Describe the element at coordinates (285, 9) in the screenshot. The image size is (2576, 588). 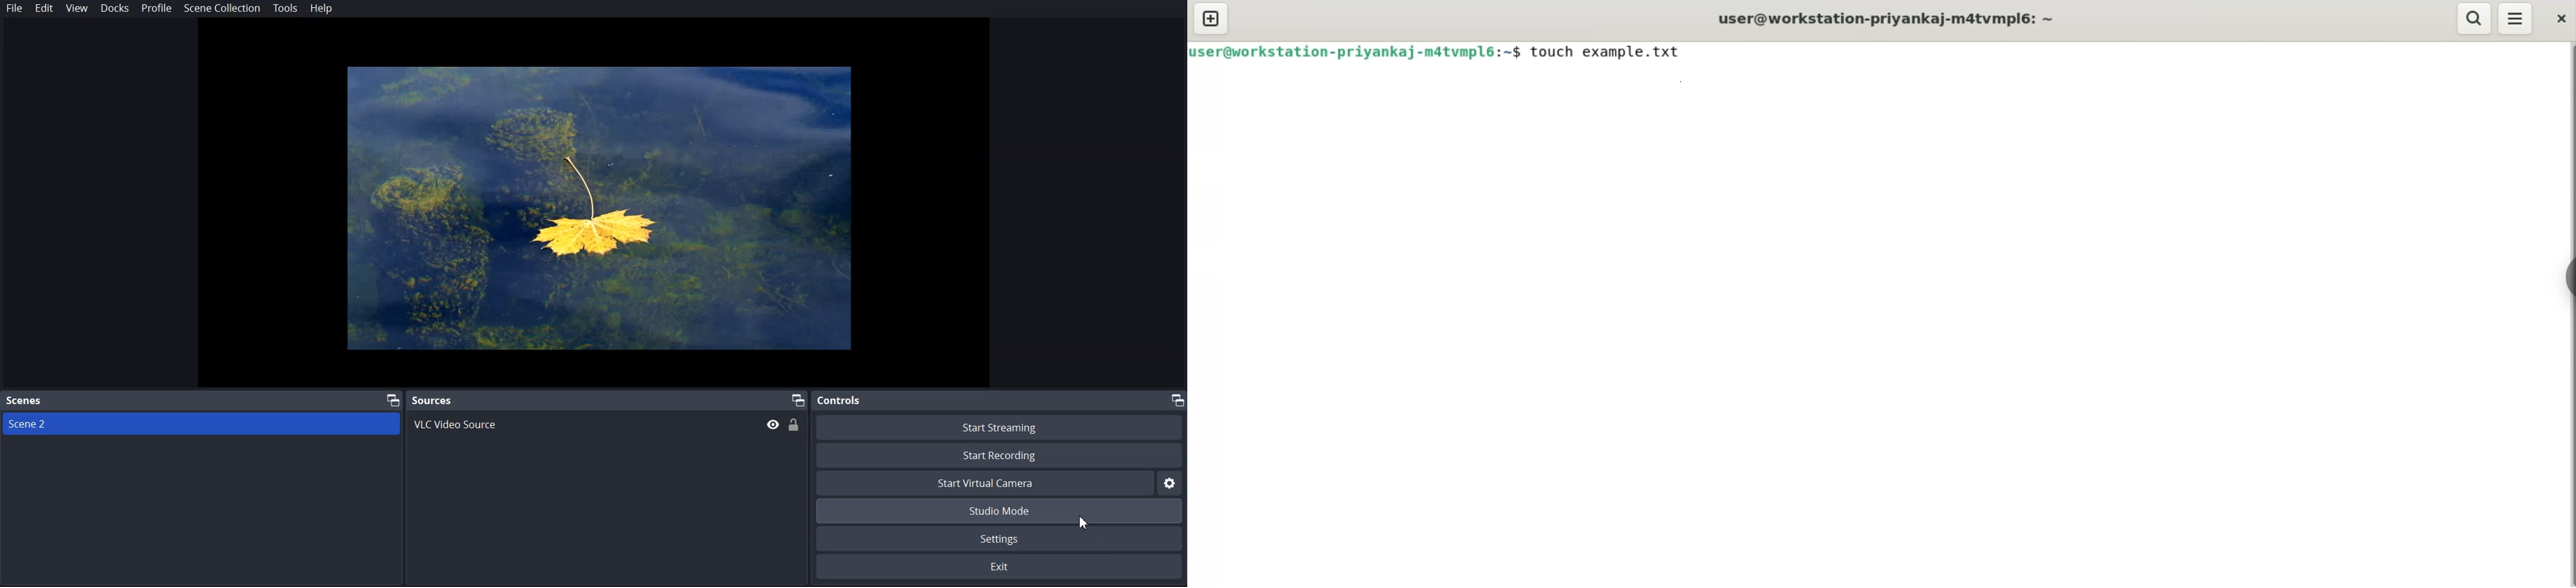
I see `Tools` at that location.